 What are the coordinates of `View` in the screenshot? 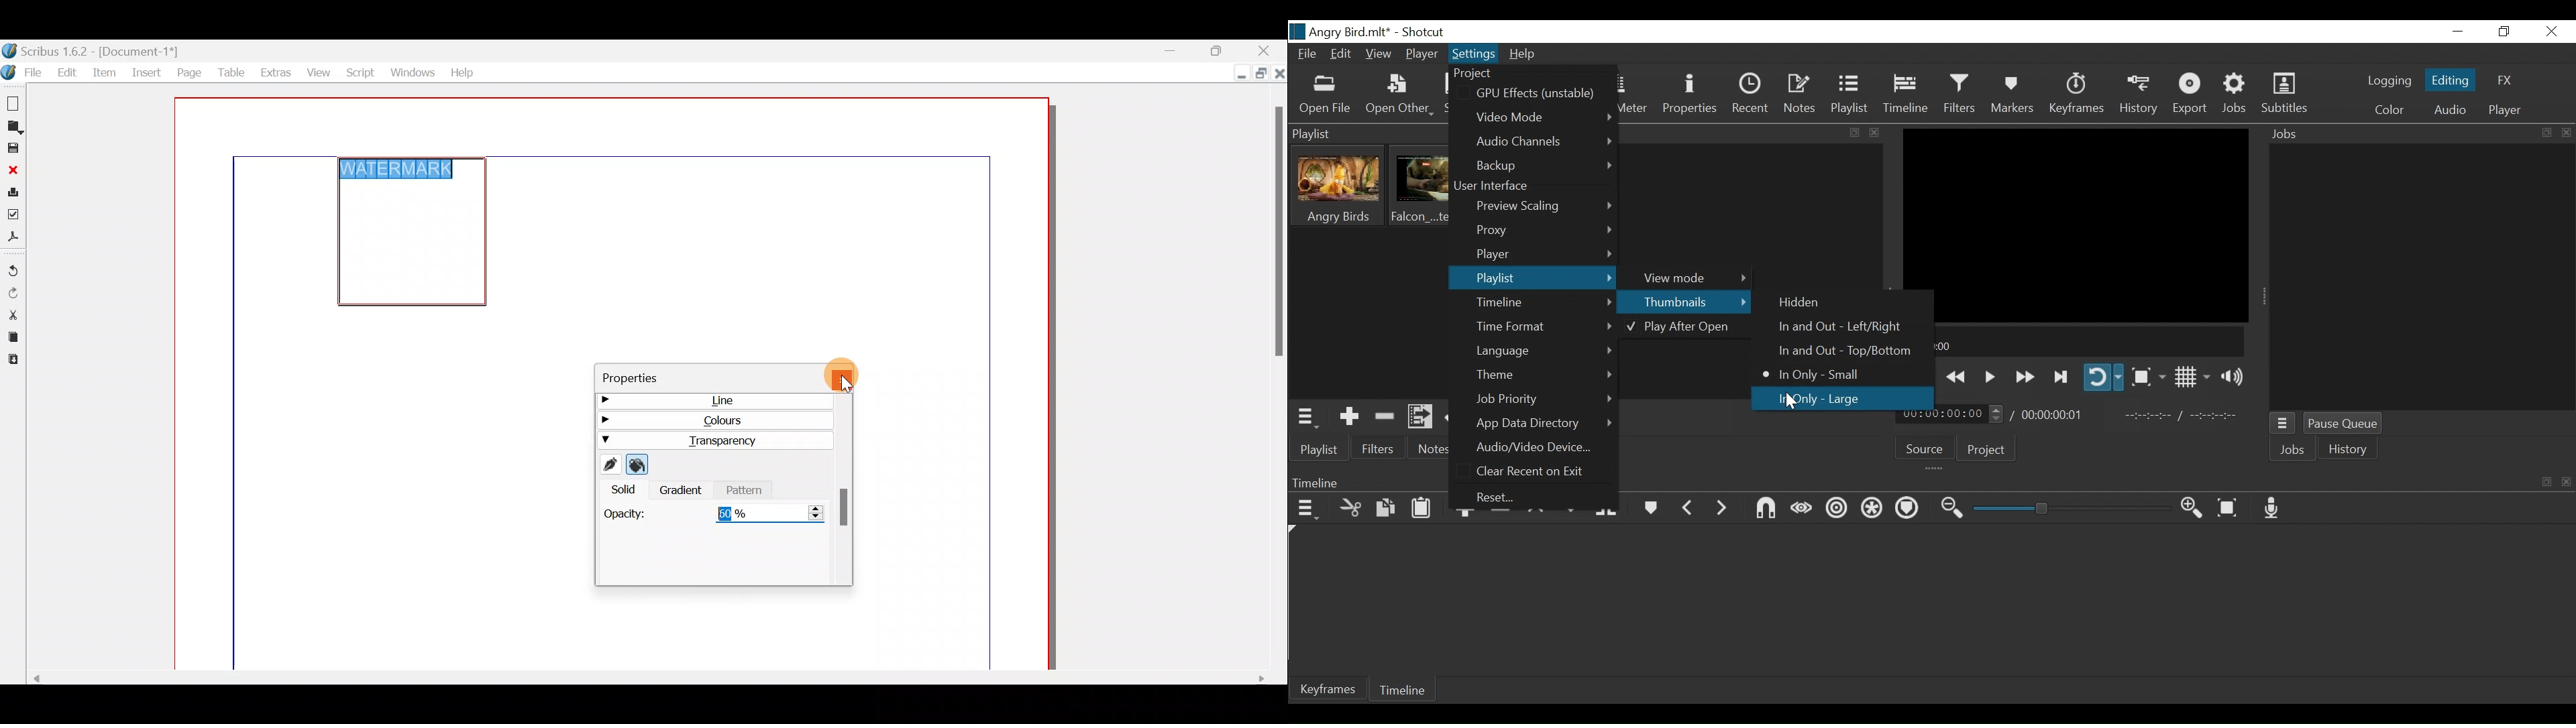 It's located at (1379, 54).